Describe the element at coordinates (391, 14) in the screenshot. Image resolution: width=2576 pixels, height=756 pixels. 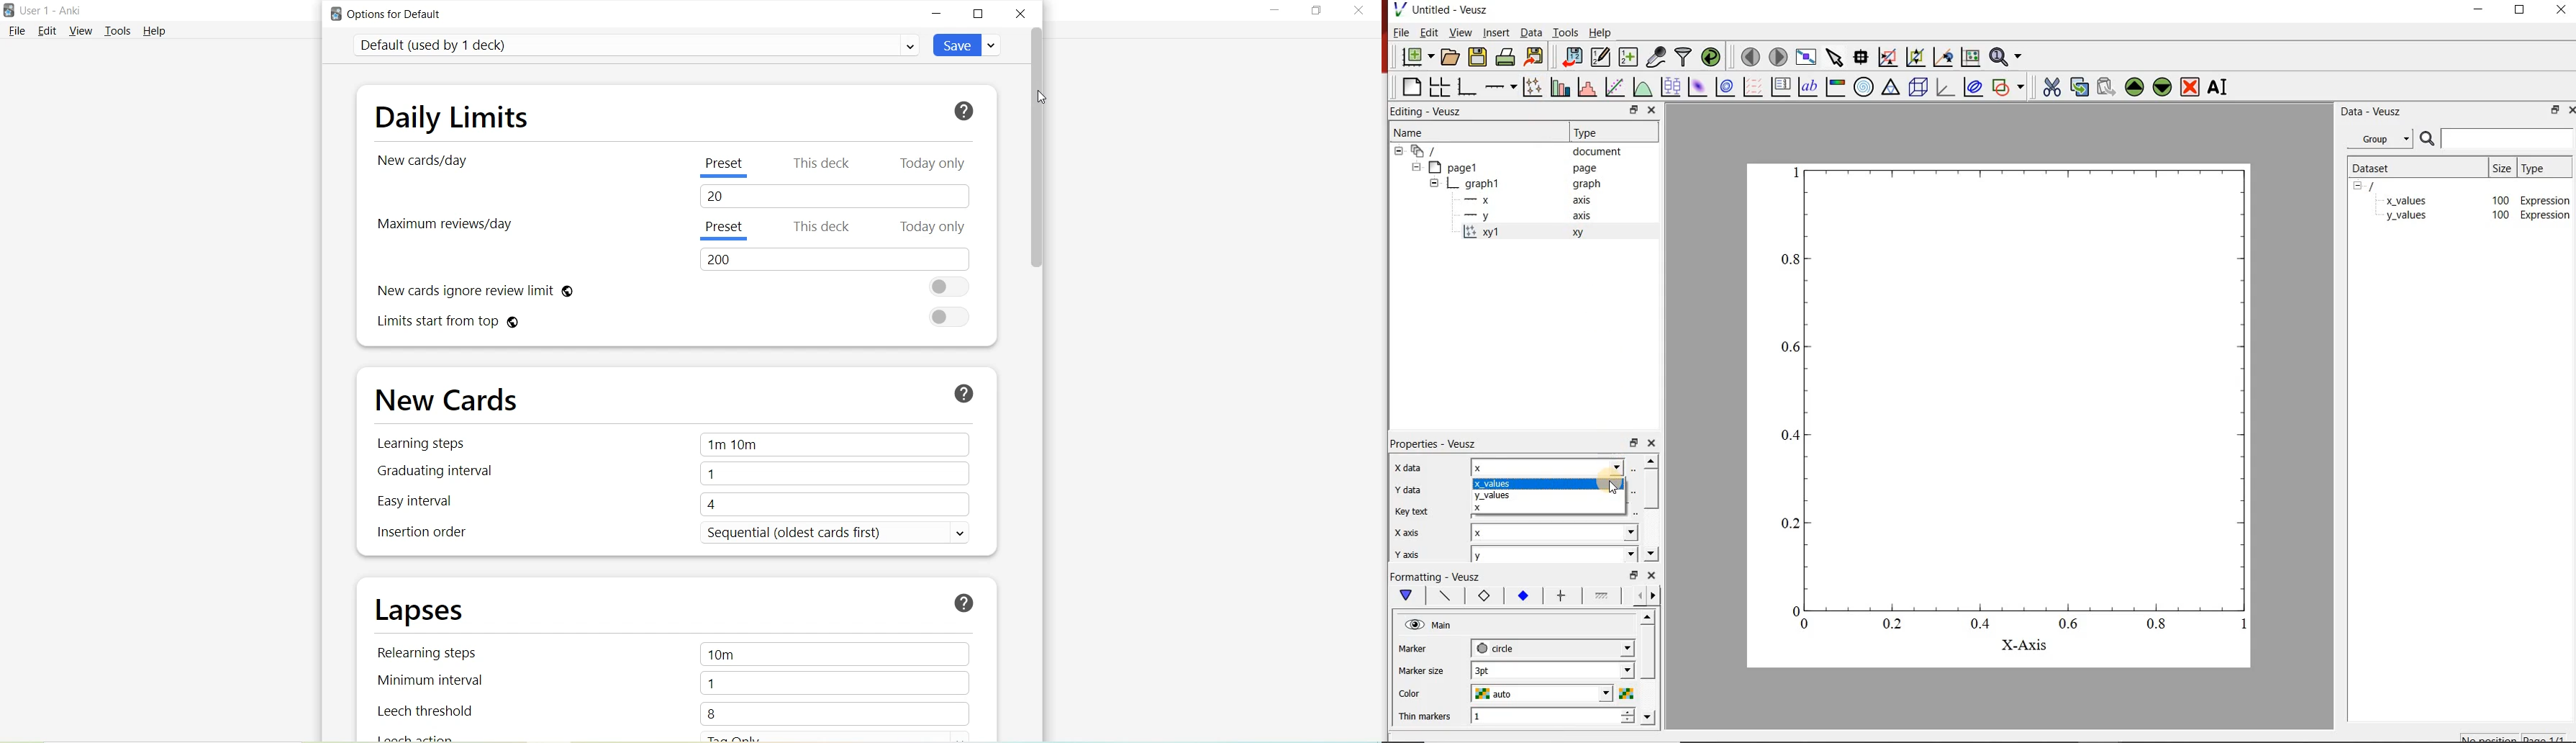
I see `Options for Default` at that location.